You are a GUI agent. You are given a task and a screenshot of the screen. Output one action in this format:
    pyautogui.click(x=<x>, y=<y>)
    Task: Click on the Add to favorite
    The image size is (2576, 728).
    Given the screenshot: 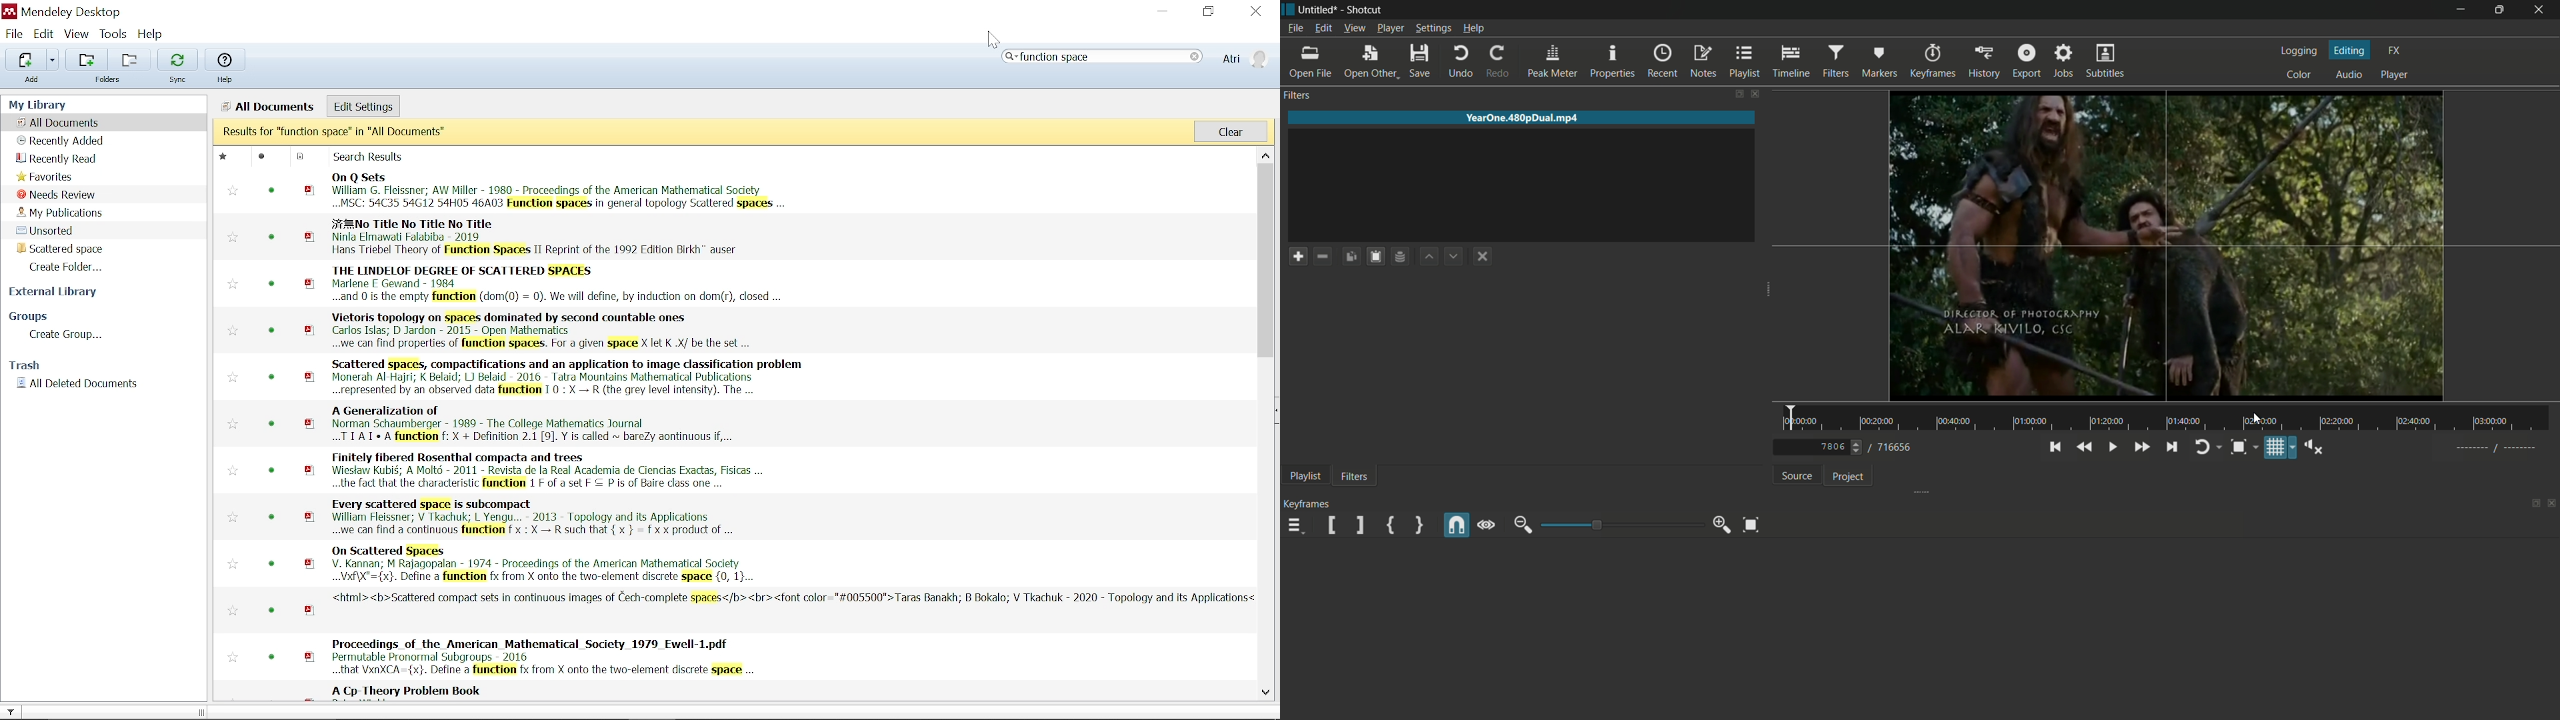 What is the action you would take?
    pyautogui.click(x=233, y=659)
    